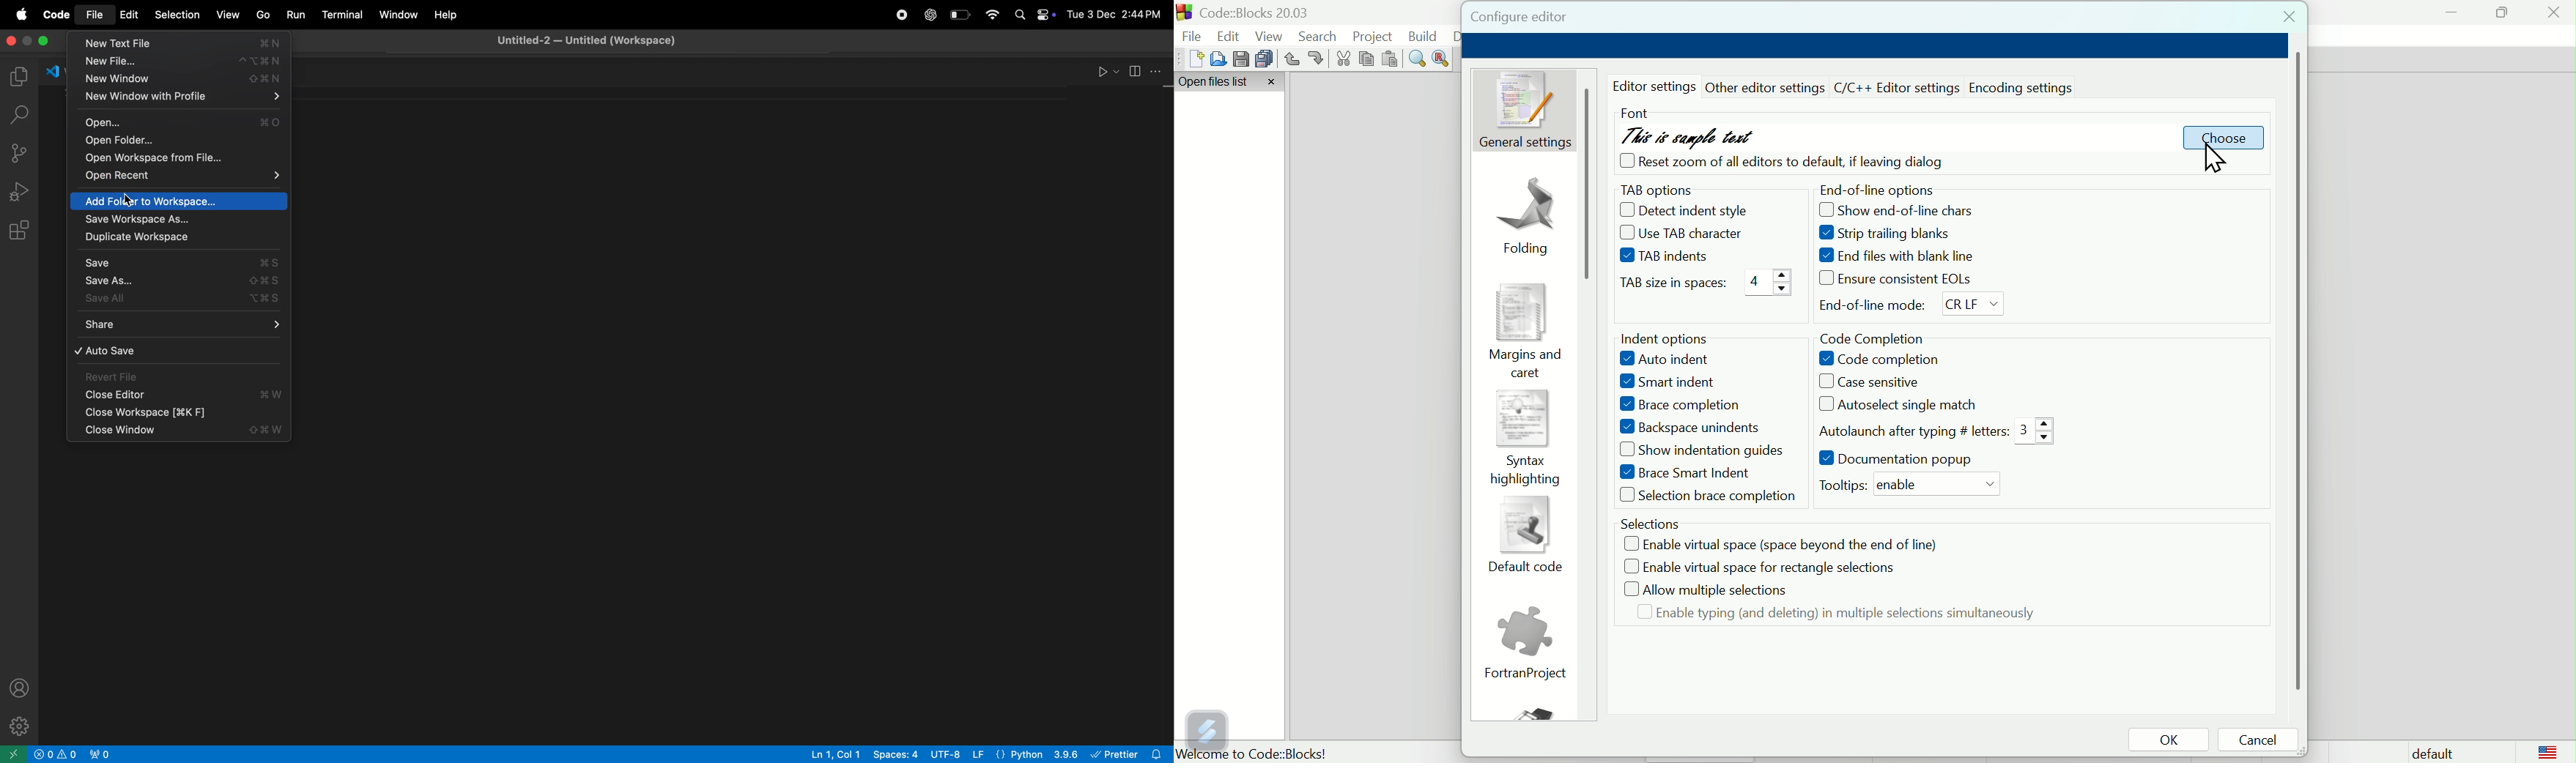 Image resolution: width=2576 pixels, height=784 pixels. What do you see at coordinates (1367, 59) in the screenshot?
I see `Copy` at bounding box center [1367, 59].